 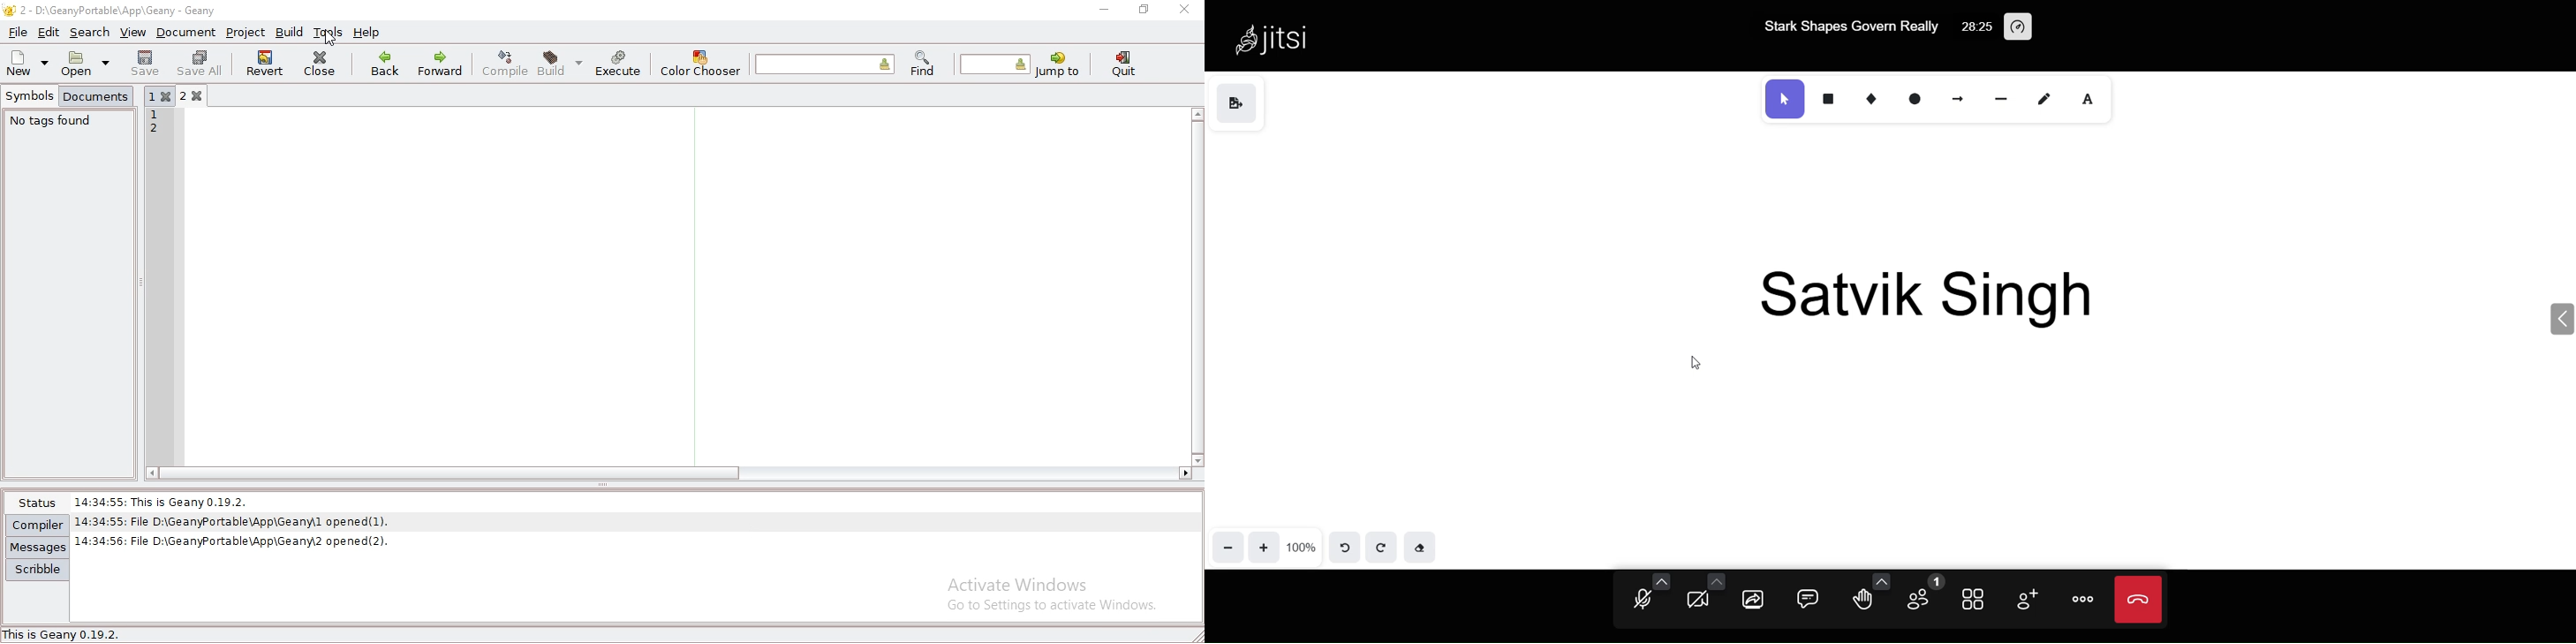 What do you see at coordinates (1346, 547) in the screenshot?
I see `undo` at bounding box center [1346, 547].